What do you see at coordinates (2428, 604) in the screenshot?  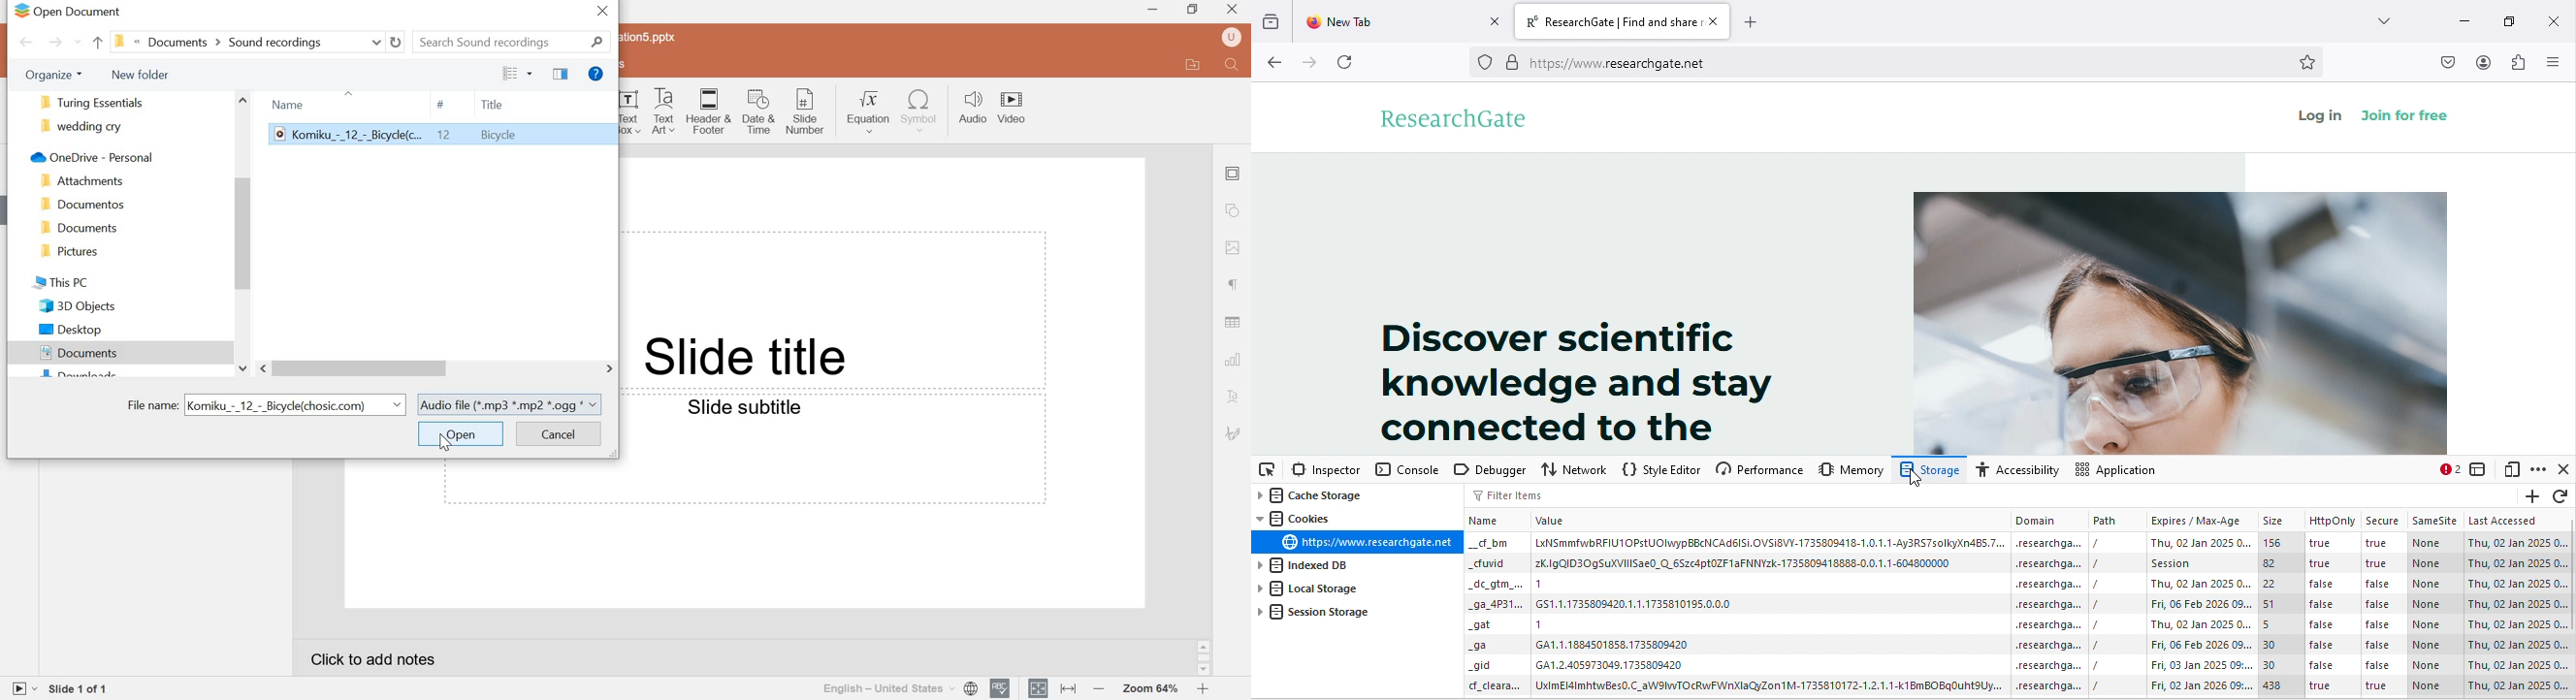 I see `none` at bounding box center [2428, 604].